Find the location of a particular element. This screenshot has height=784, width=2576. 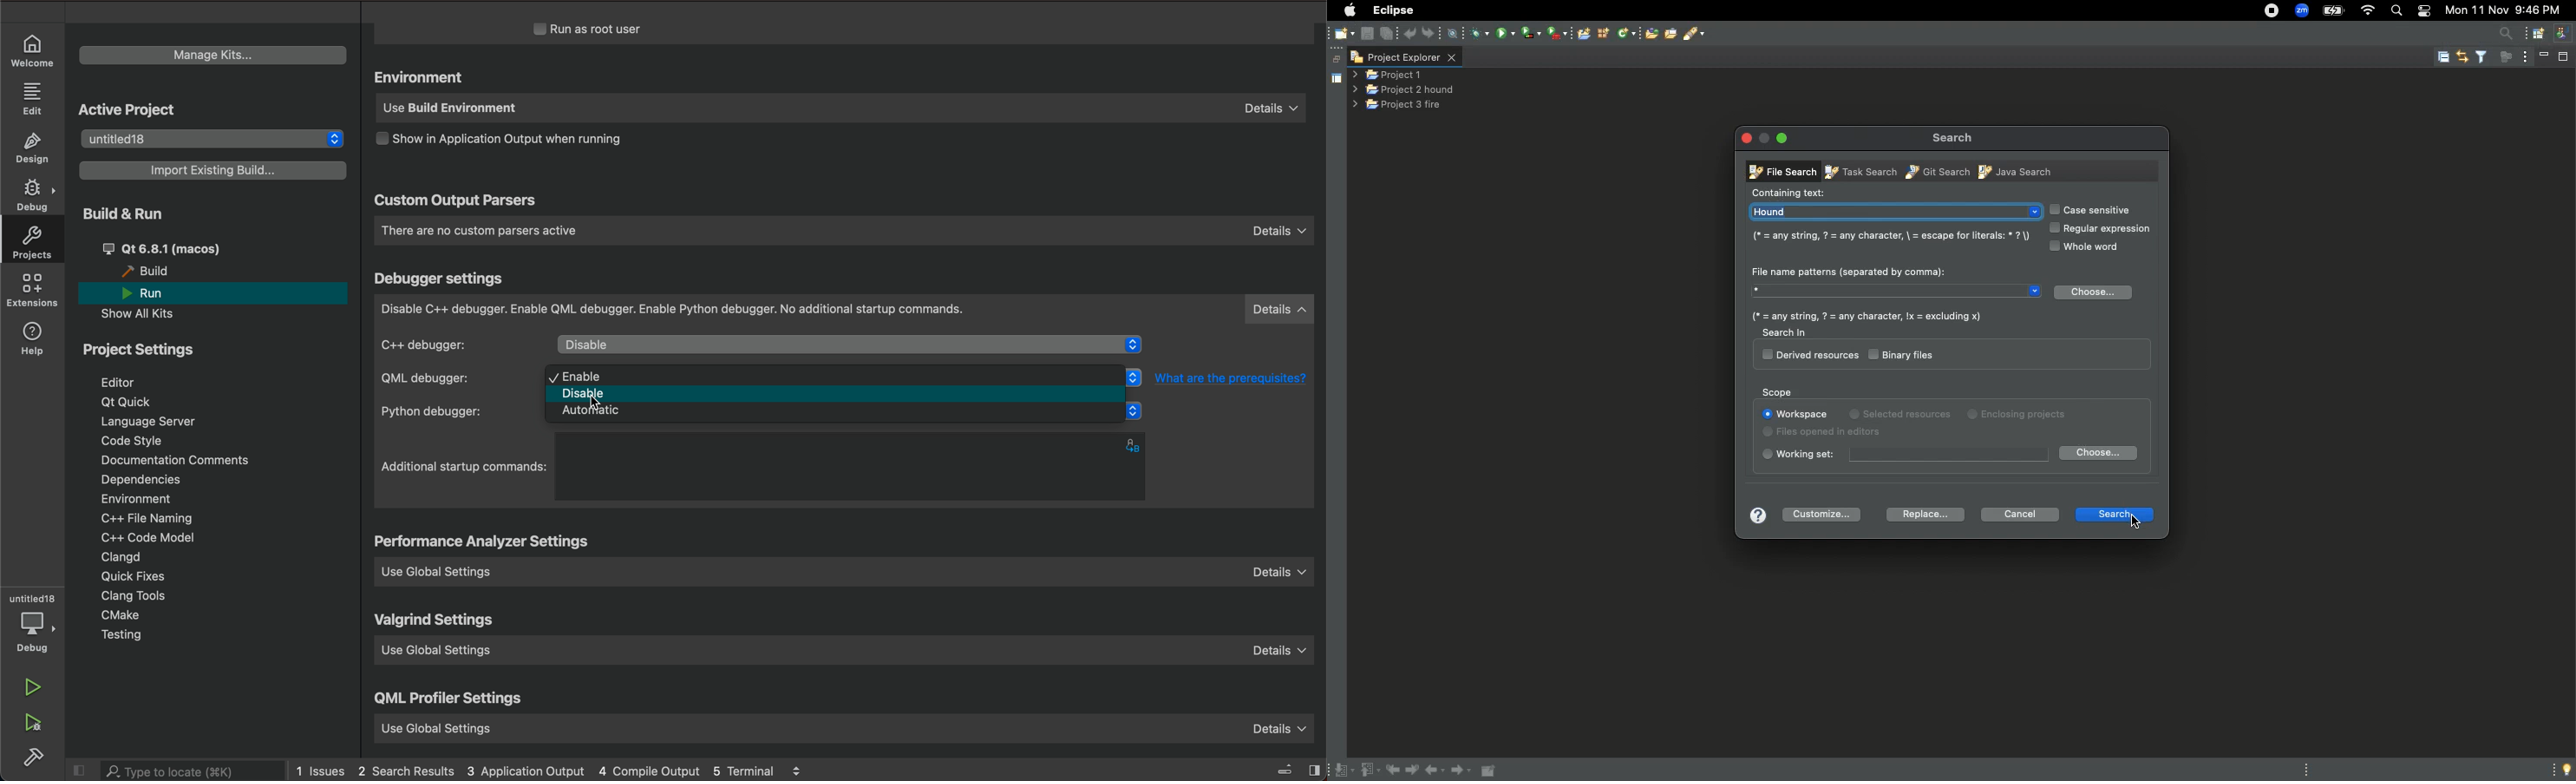

c++  is located at coordinates (454, 344).